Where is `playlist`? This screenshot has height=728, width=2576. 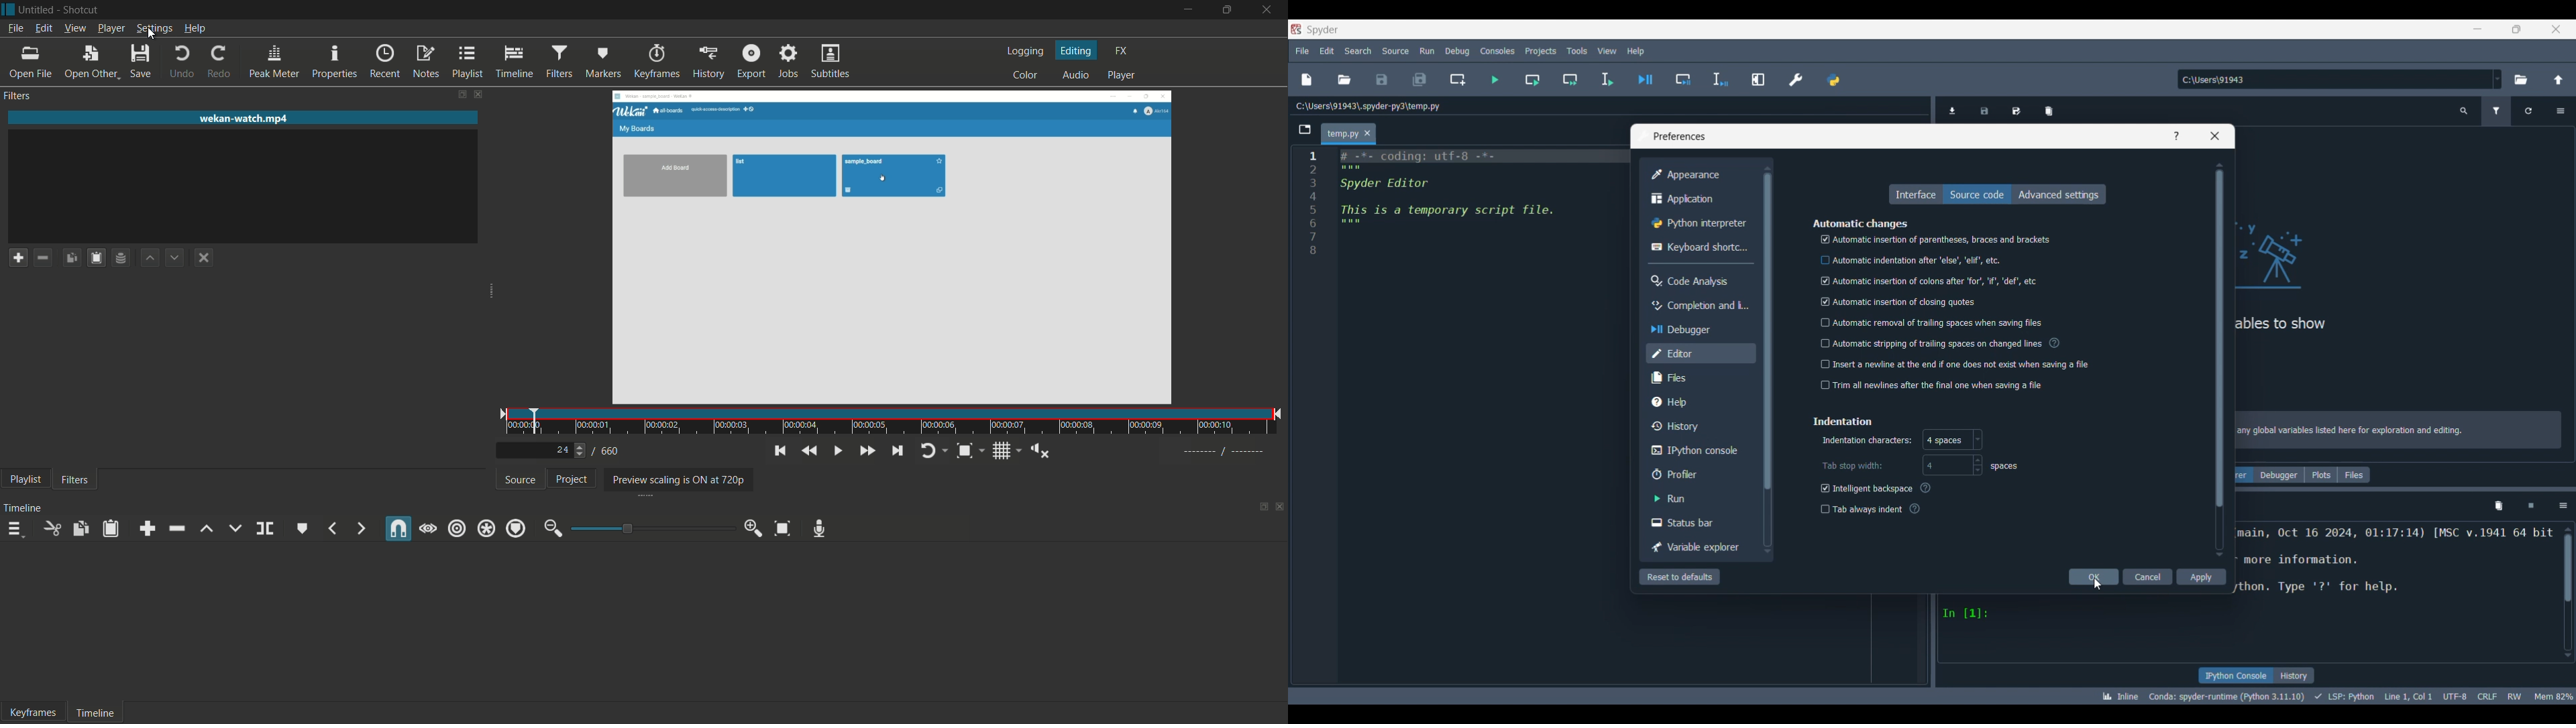 playlist is located at coordinates (23, 481).